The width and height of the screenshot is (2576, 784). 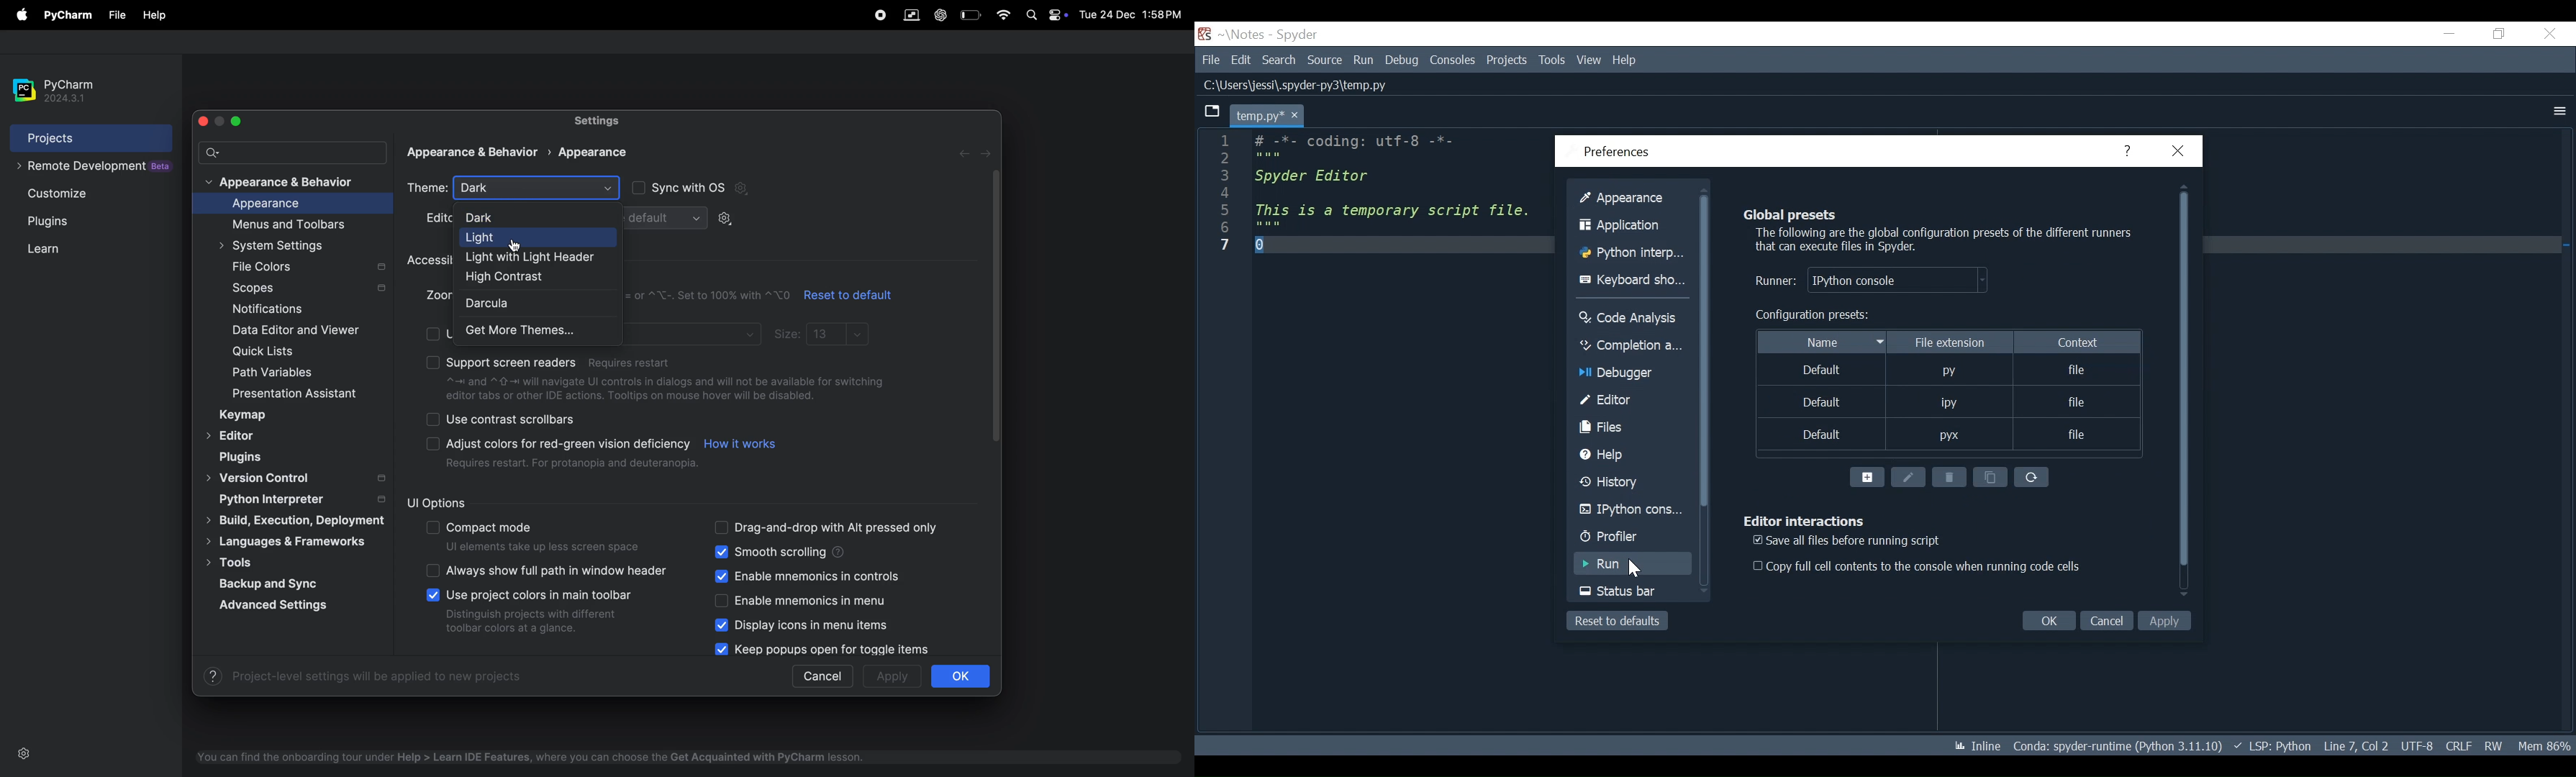 What do you see at coordinates (611, 121) in the screenshot?
I see `settings` at bounding box center [611, 121].